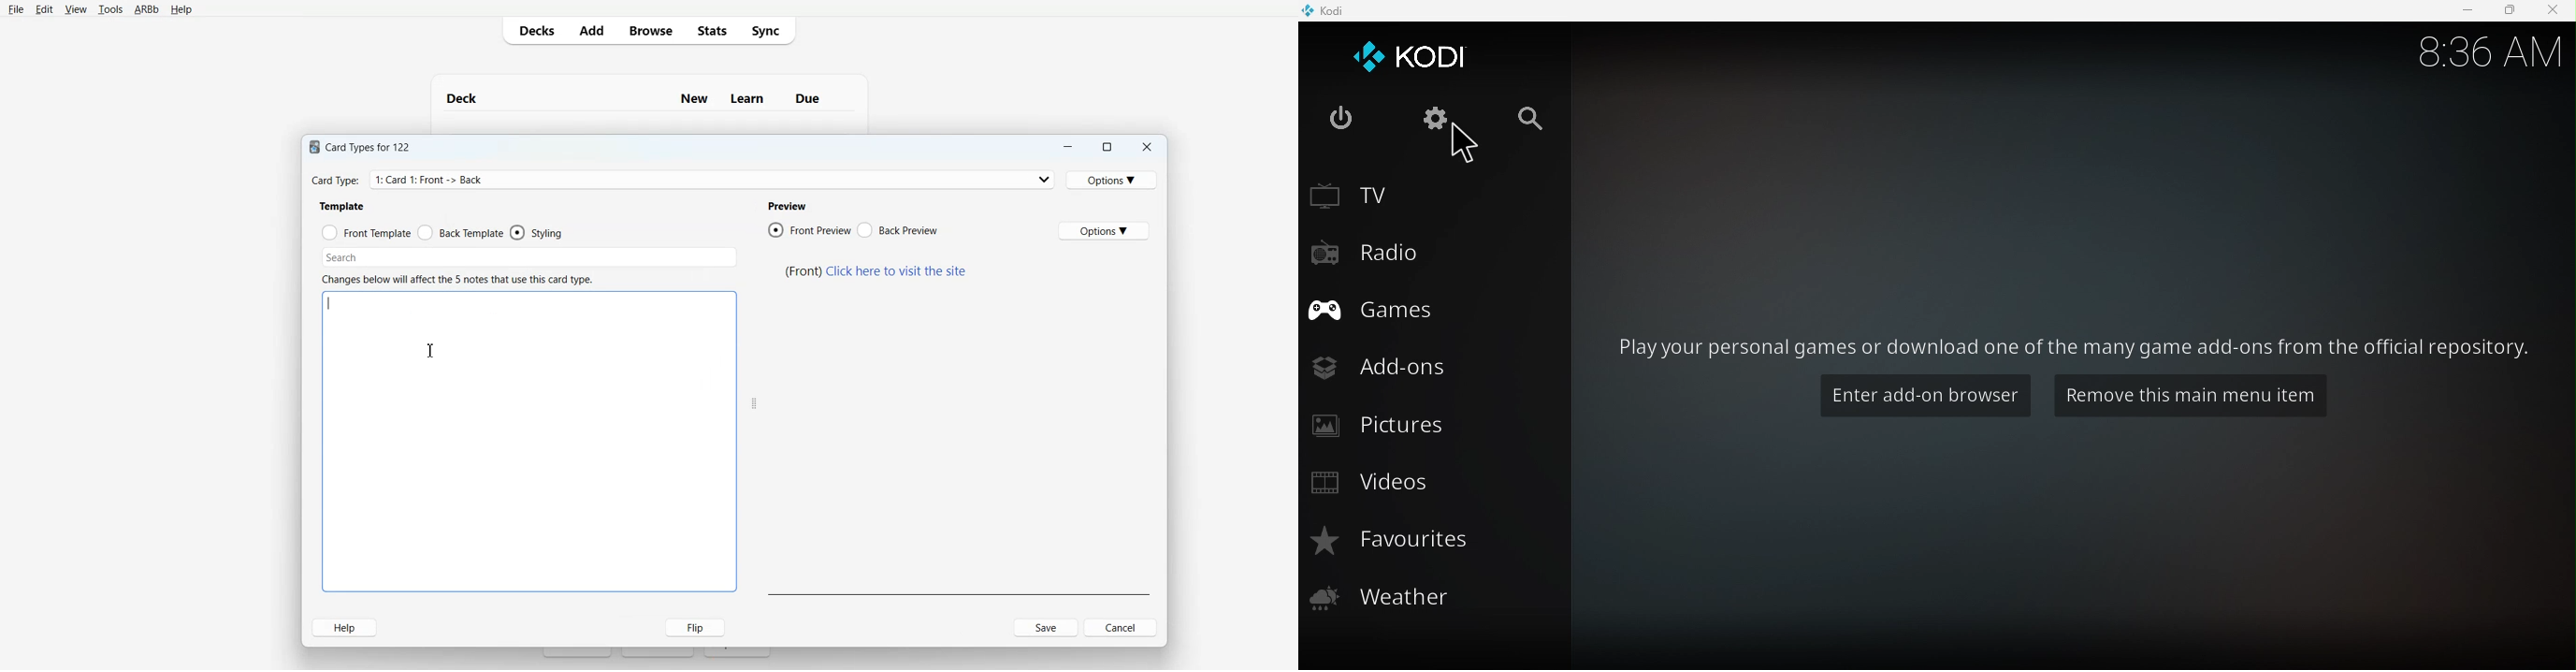 Image resolution: width=2576 pixels, height=672 pixels. Describe the element at coordinates (1440, 117) in the screenshot. I see `Settings` at that location.